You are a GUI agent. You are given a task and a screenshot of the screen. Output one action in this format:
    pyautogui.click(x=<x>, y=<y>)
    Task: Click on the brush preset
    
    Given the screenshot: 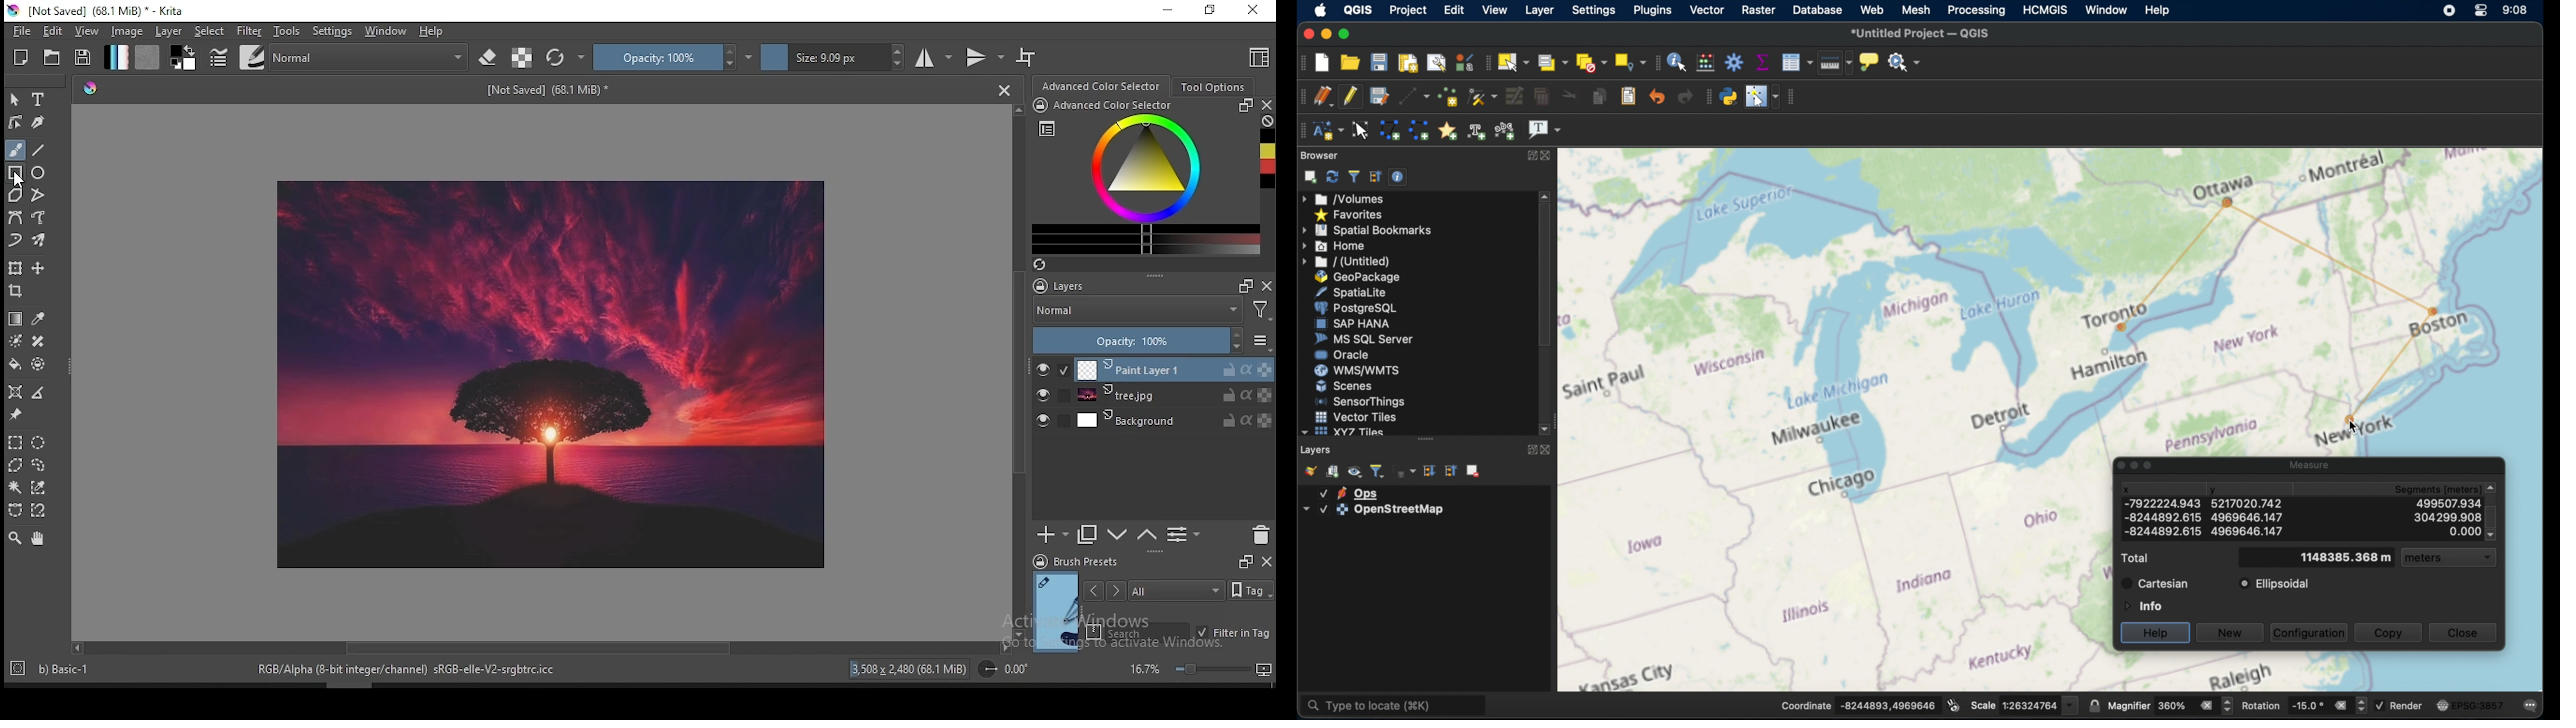 What is the action you would take?
    pyautogui.click(x=1075, y=561)
    